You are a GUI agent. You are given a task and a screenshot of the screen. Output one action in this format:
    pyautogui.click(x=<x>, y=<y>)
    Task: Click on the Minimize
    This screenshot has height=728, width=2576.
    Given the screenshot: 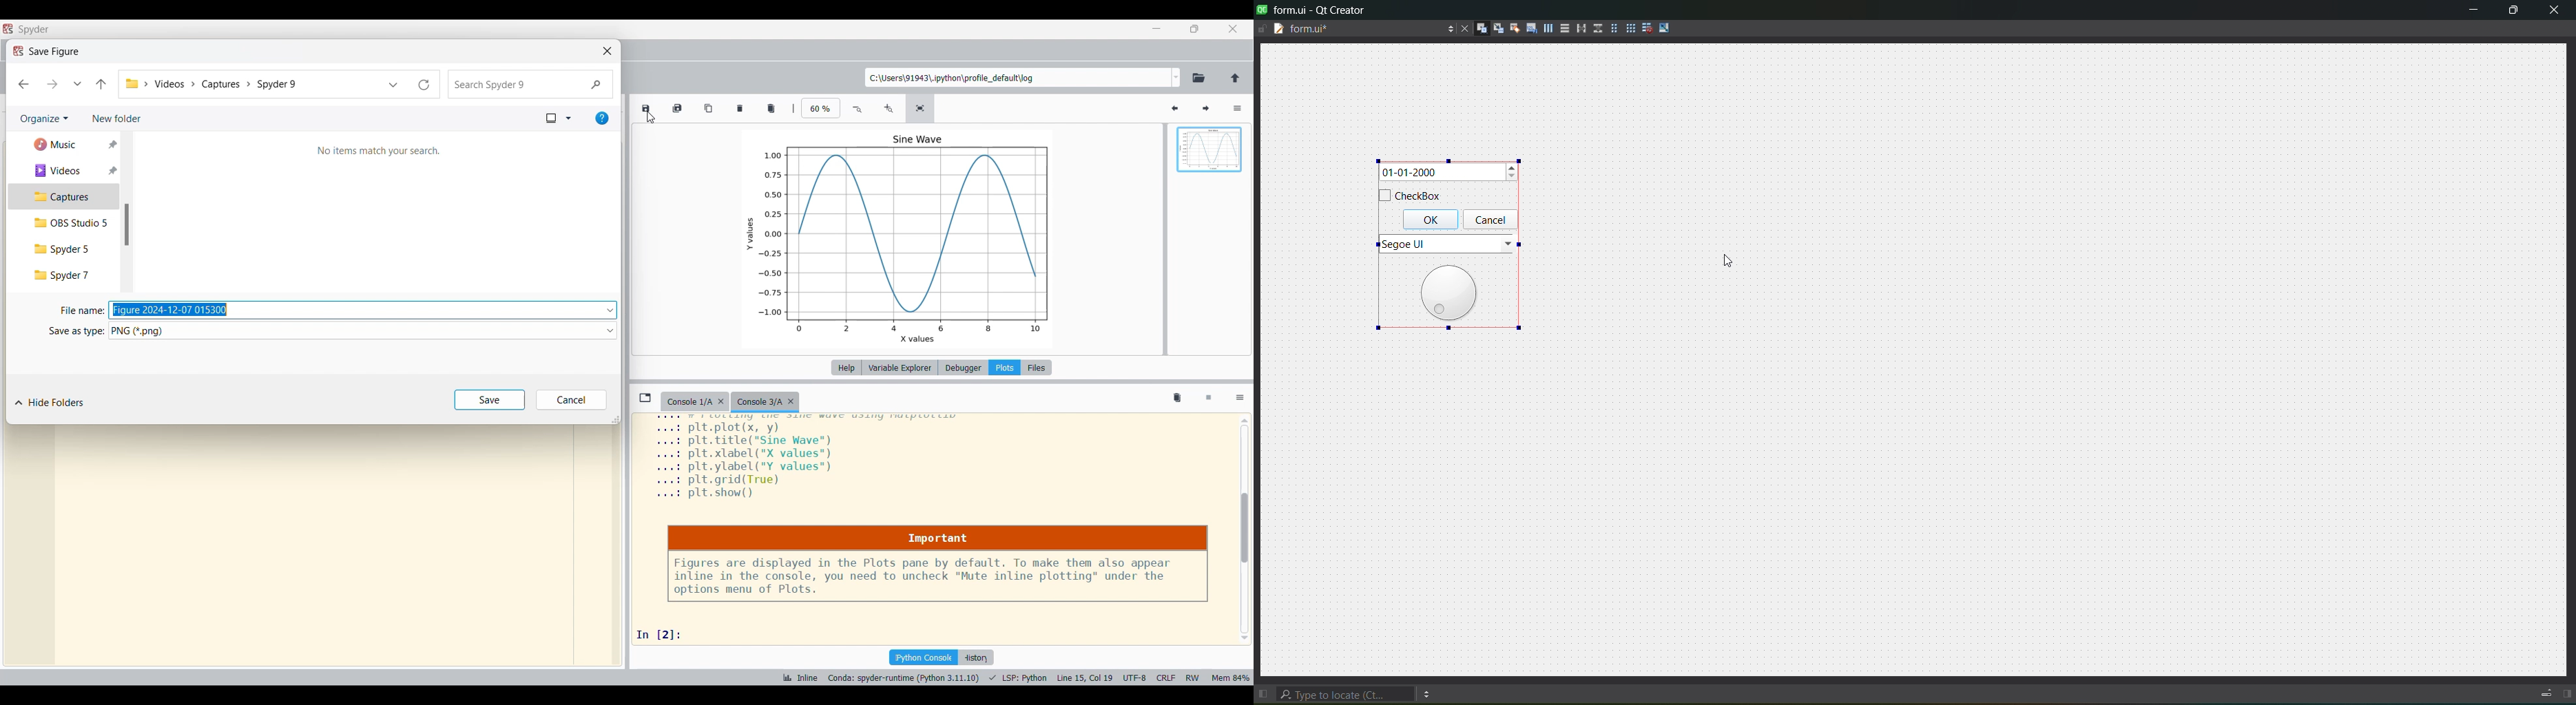 What is the action you would take?
    pyautogui.click(x=1159, y=28)
    